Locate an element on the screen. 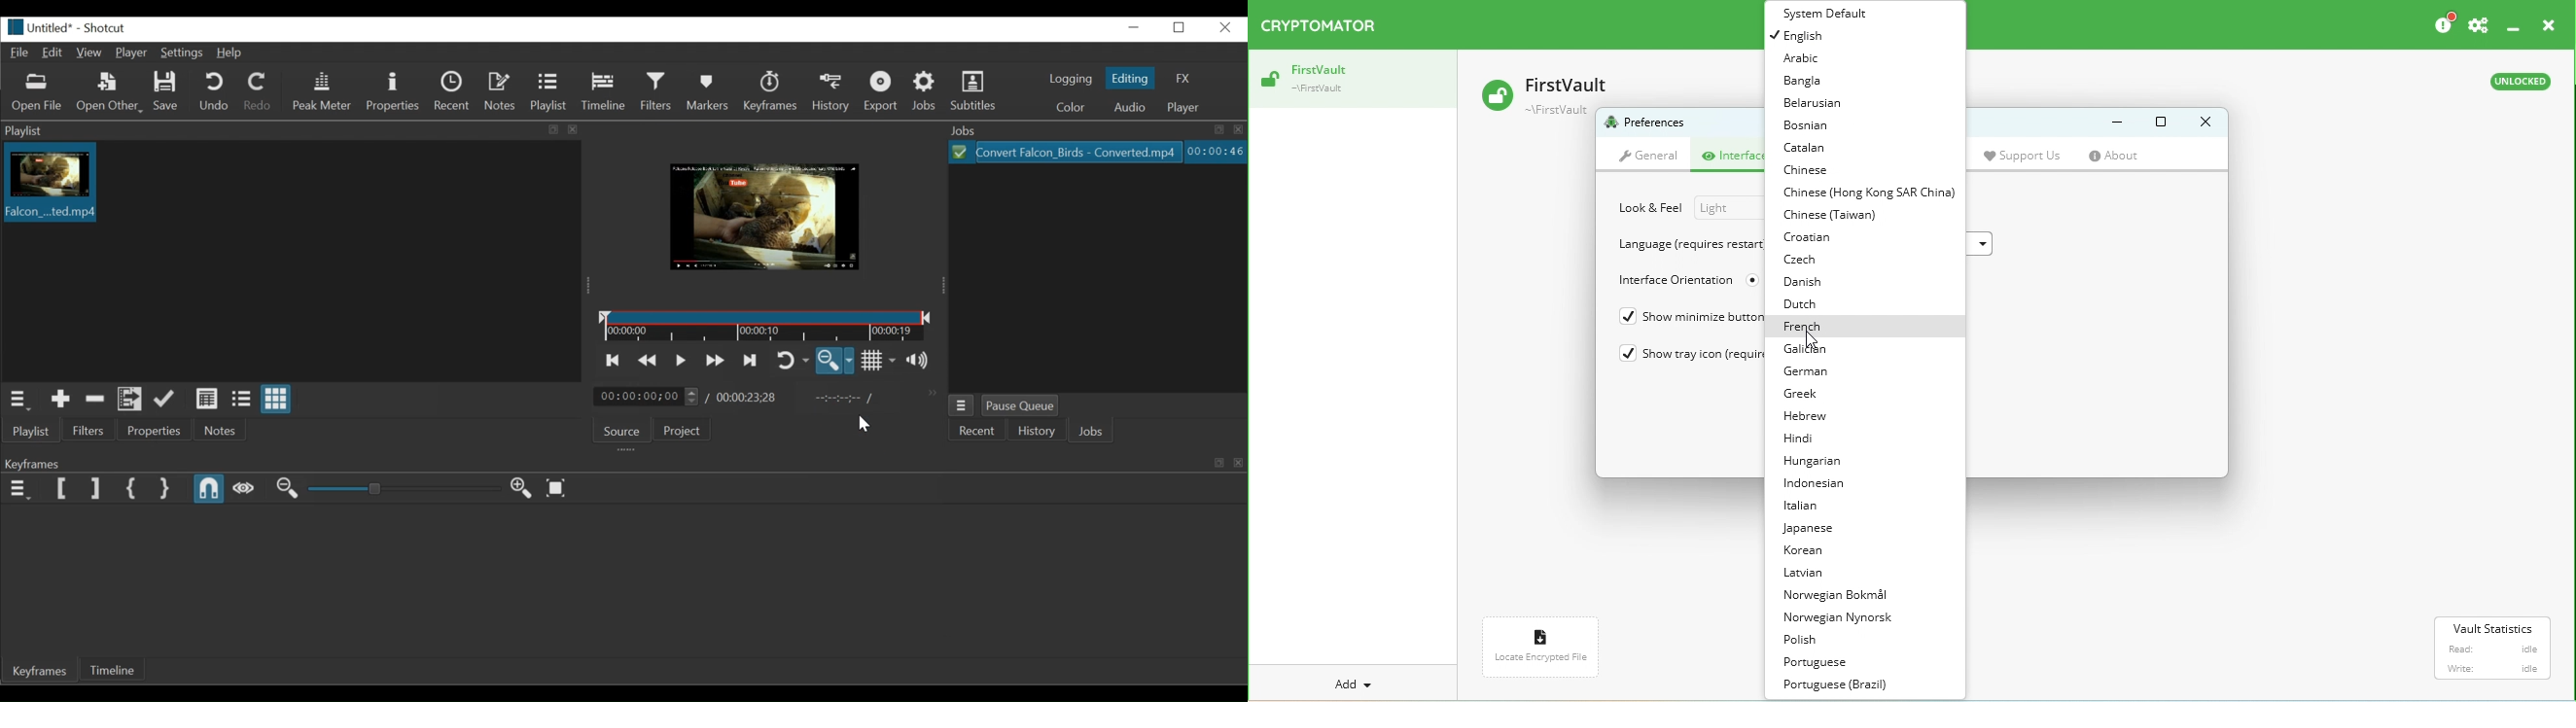 The height and width of the screenshot is (728, 2576). Help is located at coordinates (231, 53).